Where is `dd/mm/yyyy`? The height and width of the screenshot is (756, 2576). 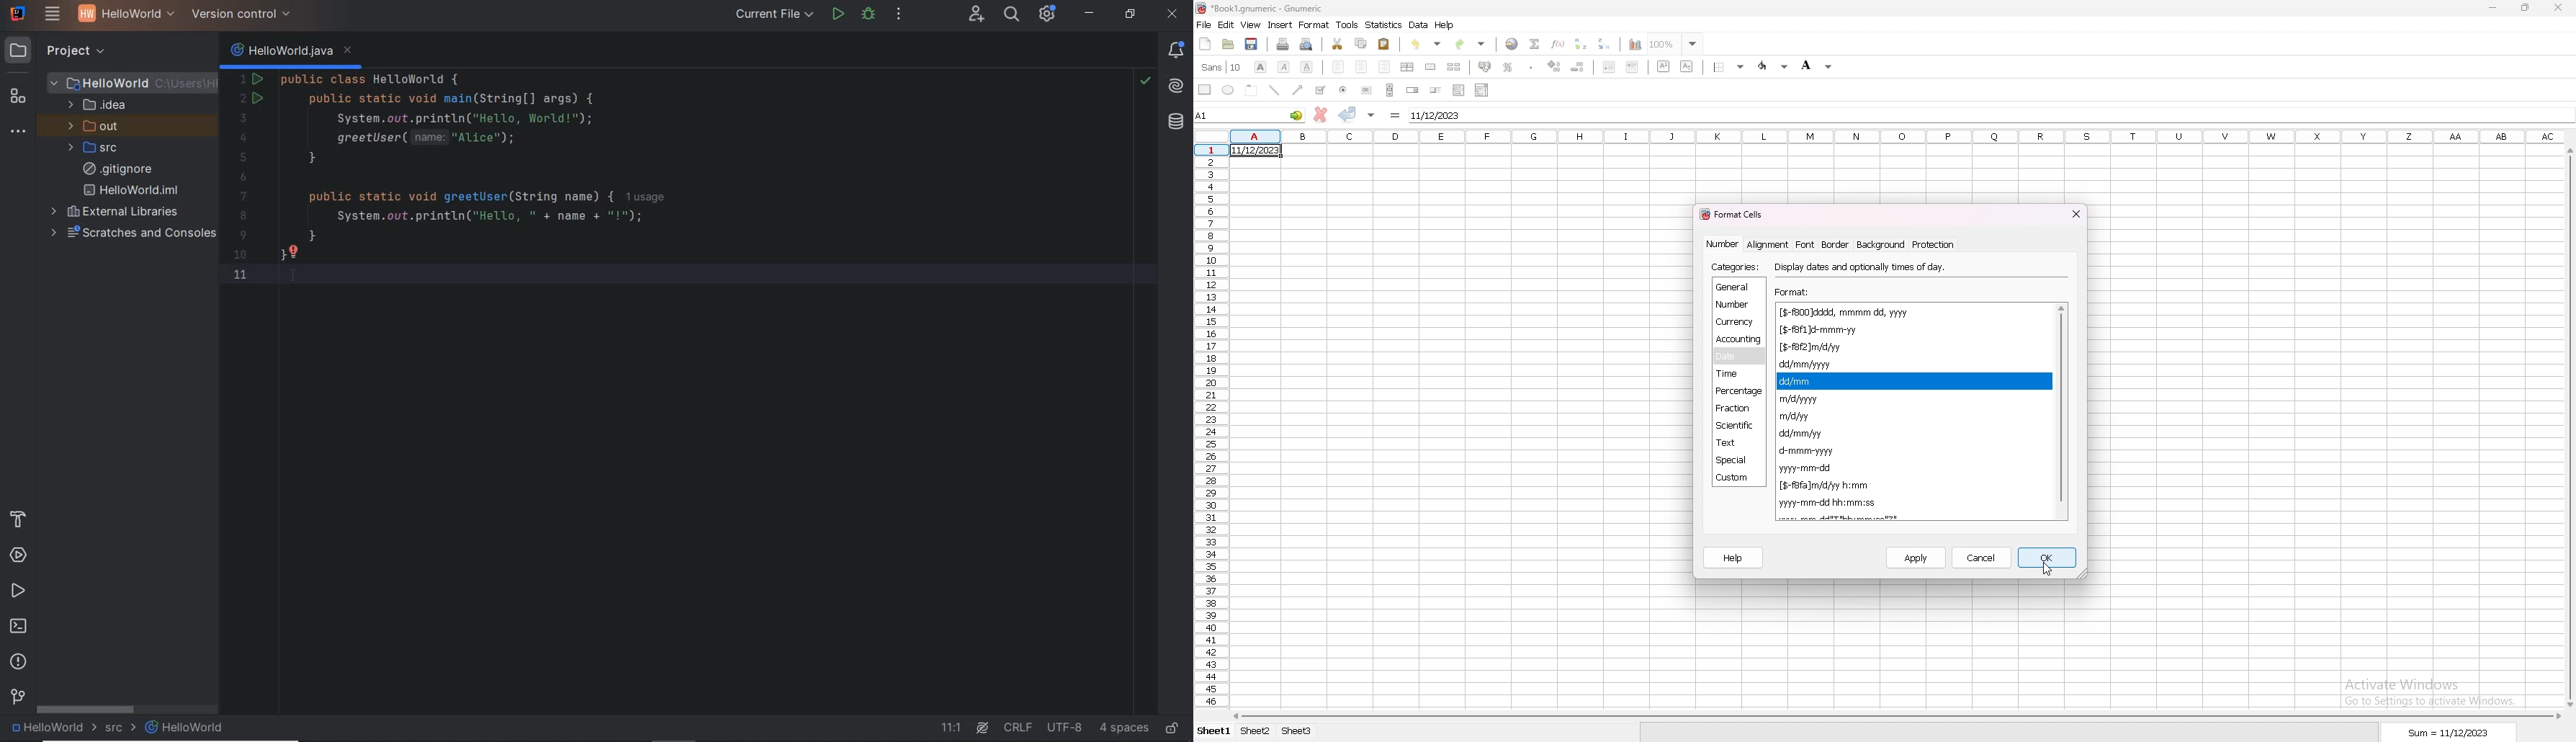
dd/mm/yyyy is located at coordinates (1809, 365).